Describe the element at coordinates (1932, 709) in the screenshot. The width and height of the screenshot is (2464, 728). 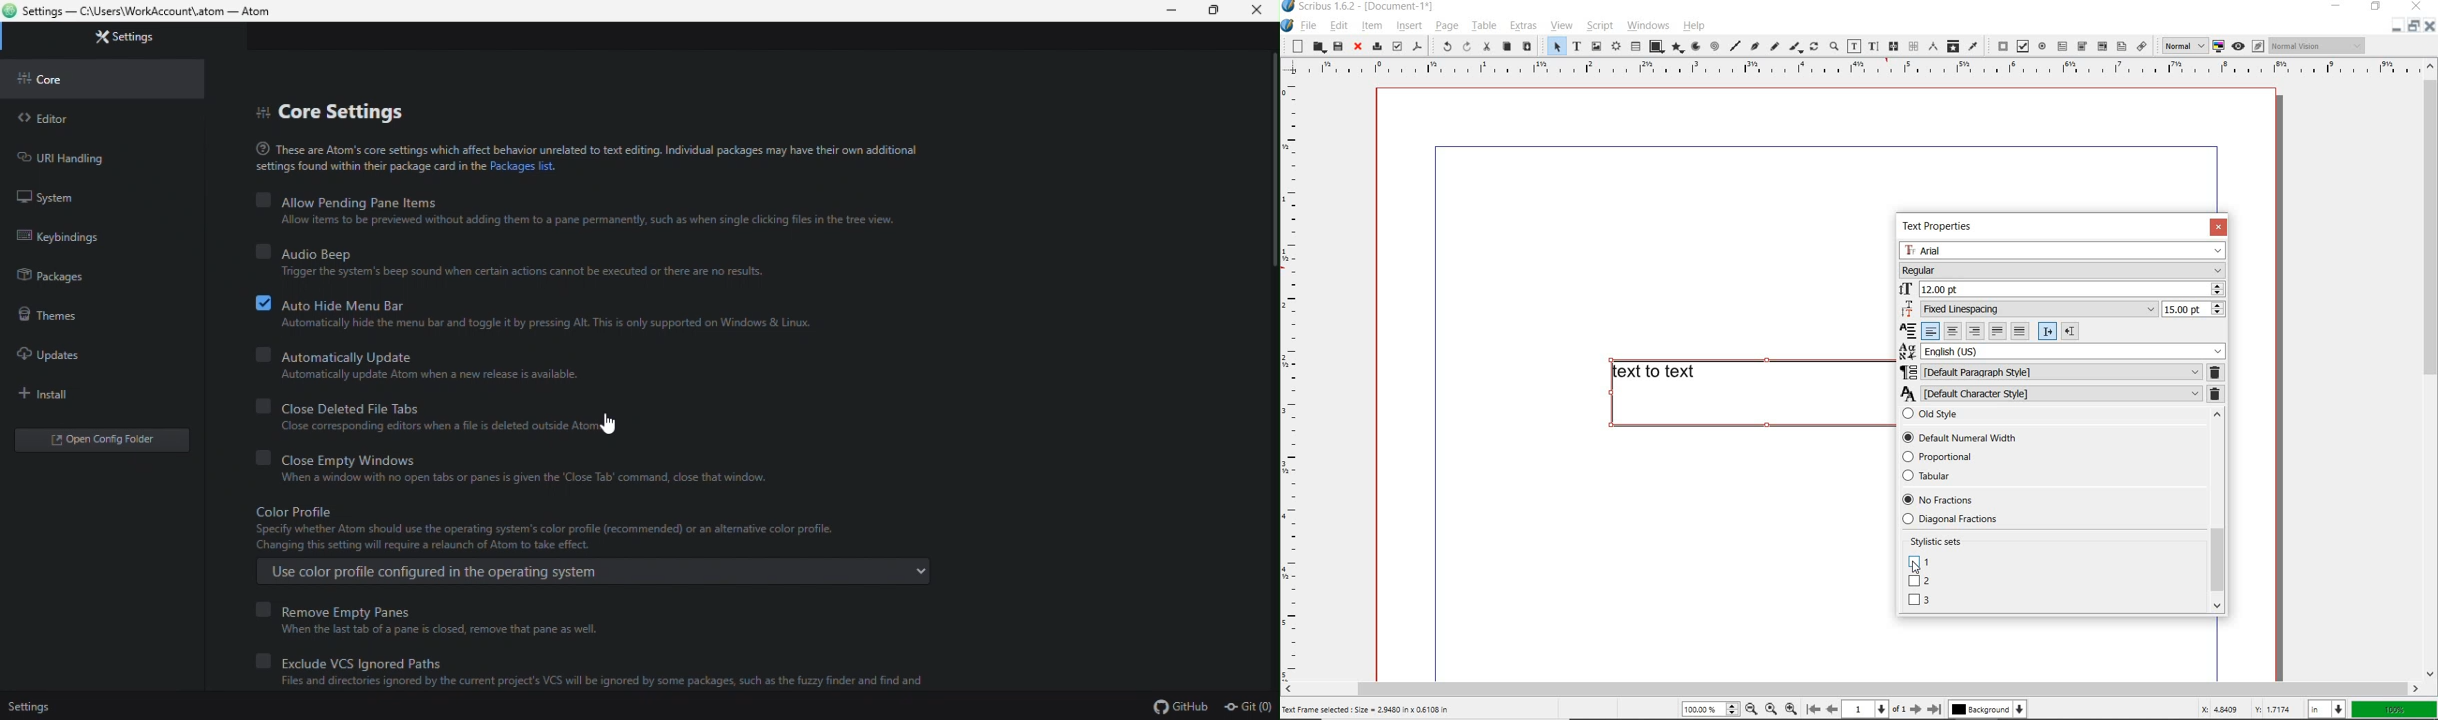
I see `Last page` at that location.